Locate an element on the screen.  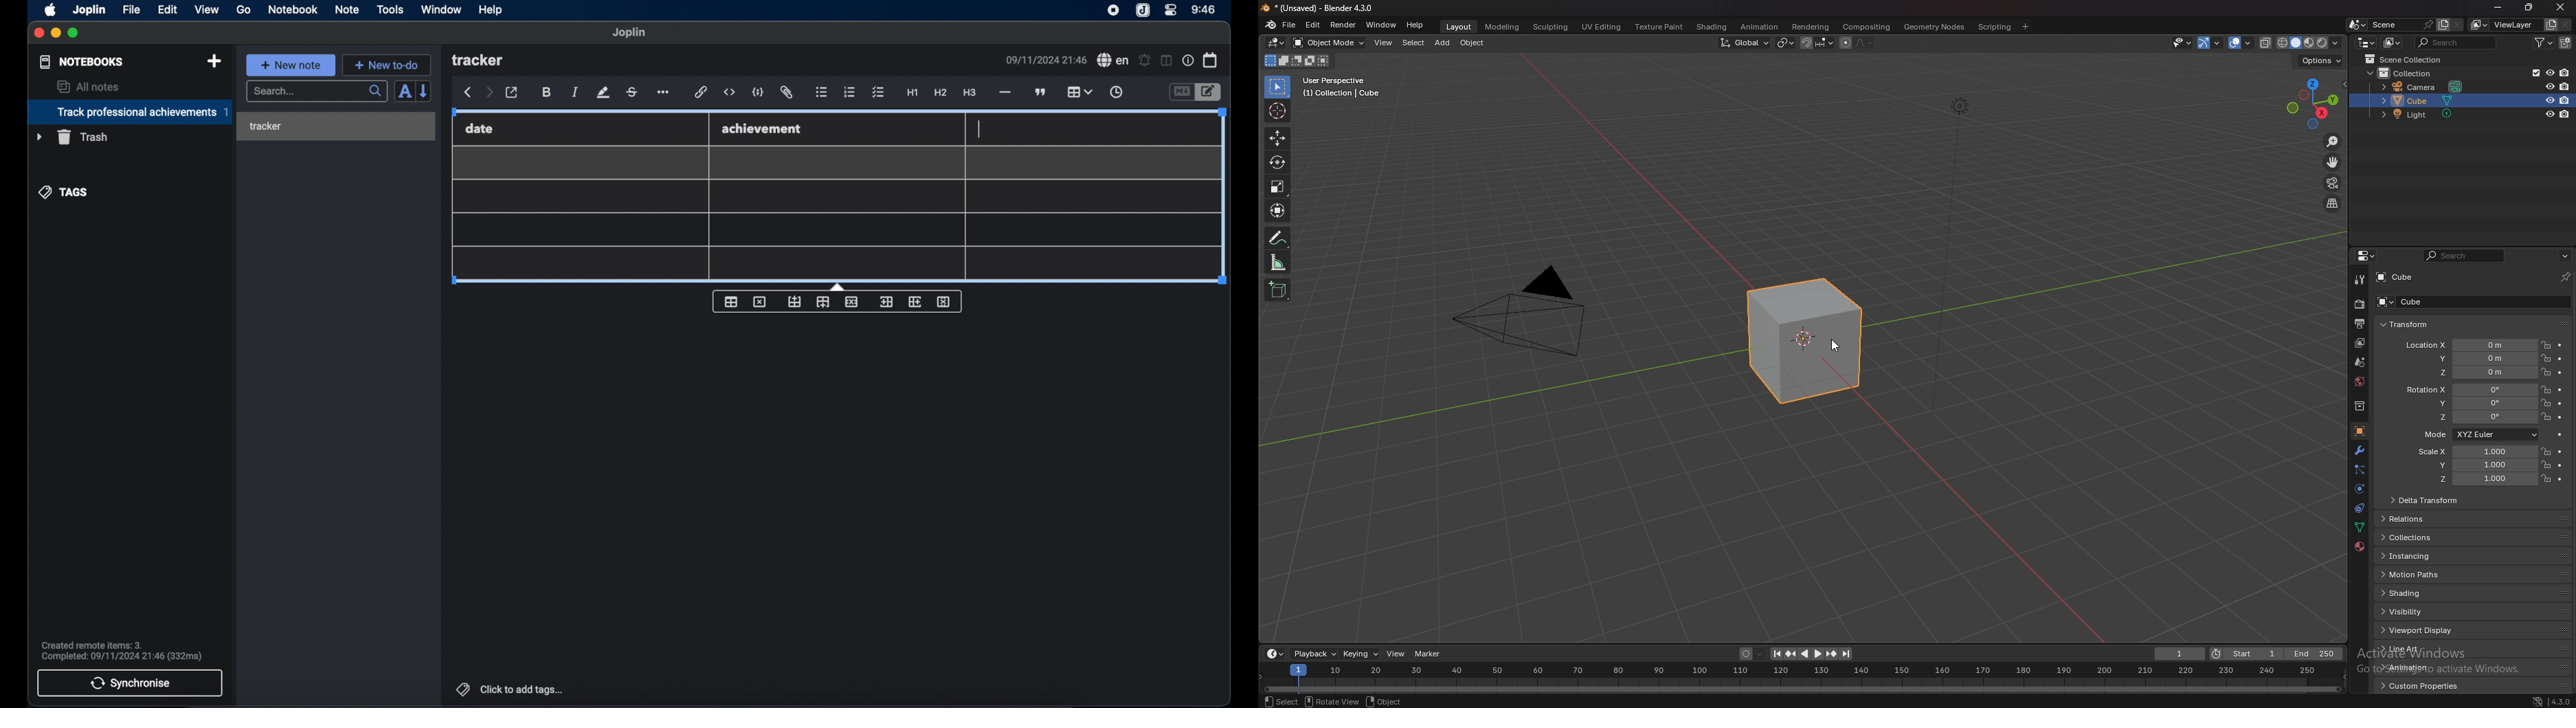
note properties is located at coordinates (1187, 60).